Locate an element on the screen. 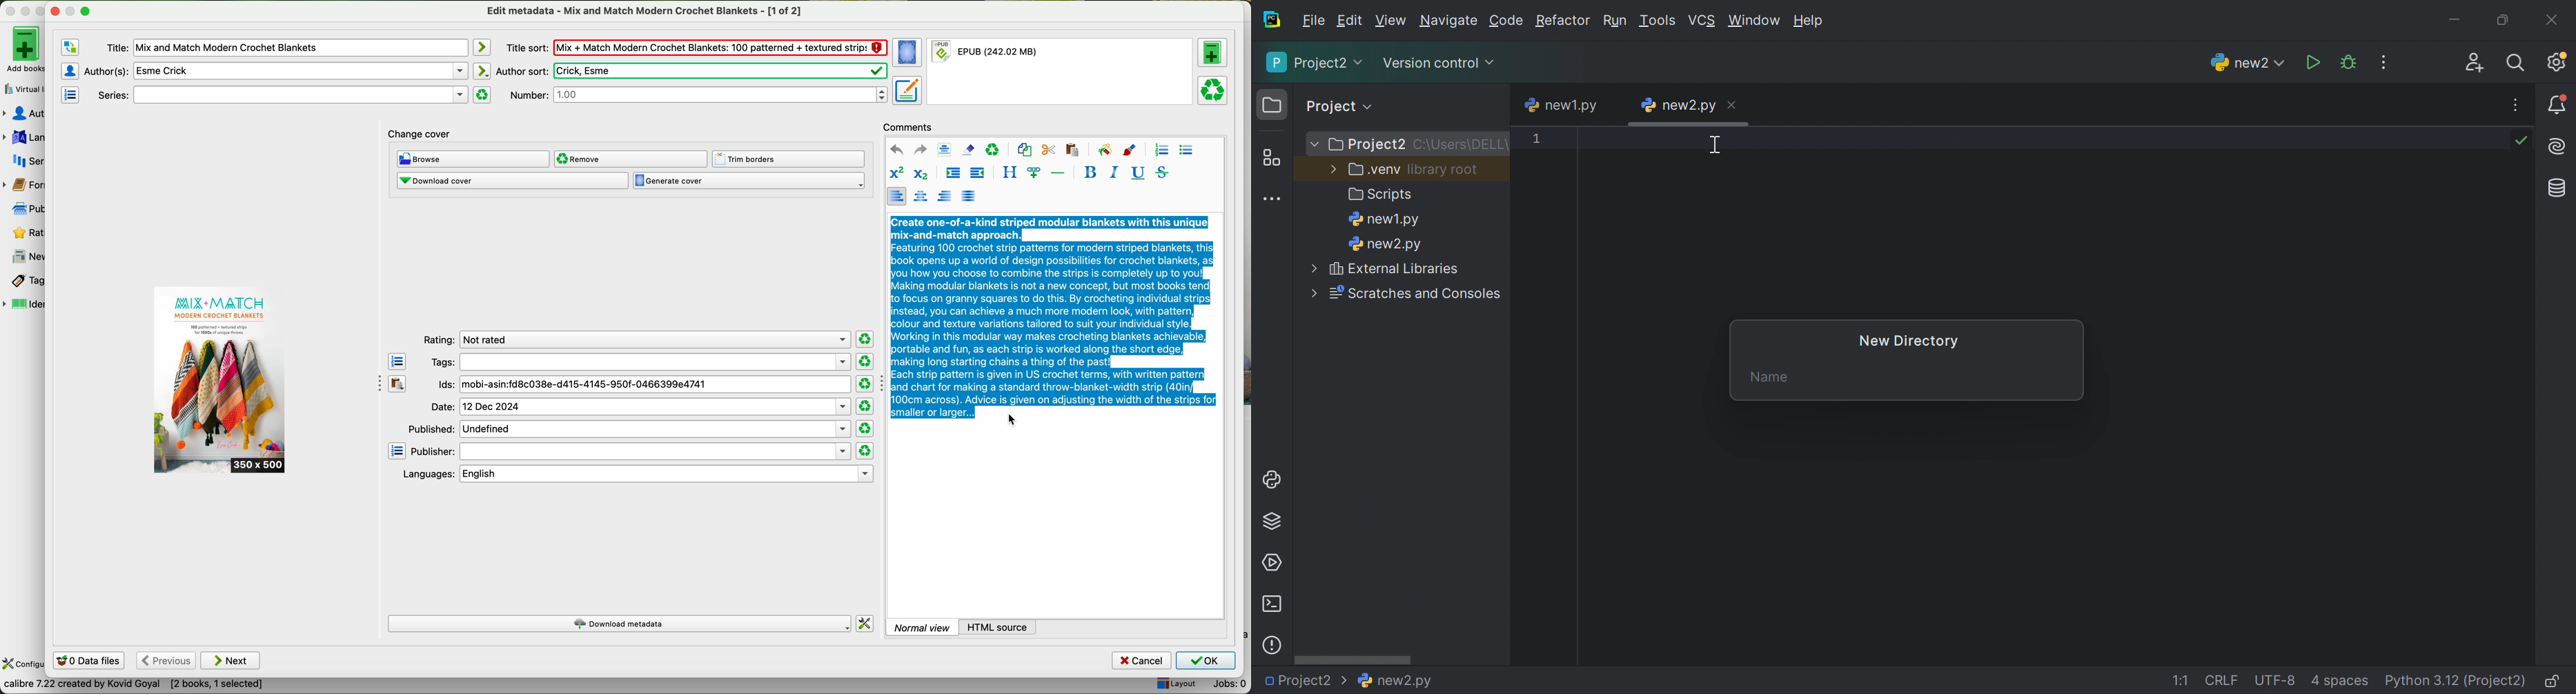 Image resolution: width=2576 pixels, height=700 pixels. set the cover for the book is located at coordinates (909, 53).